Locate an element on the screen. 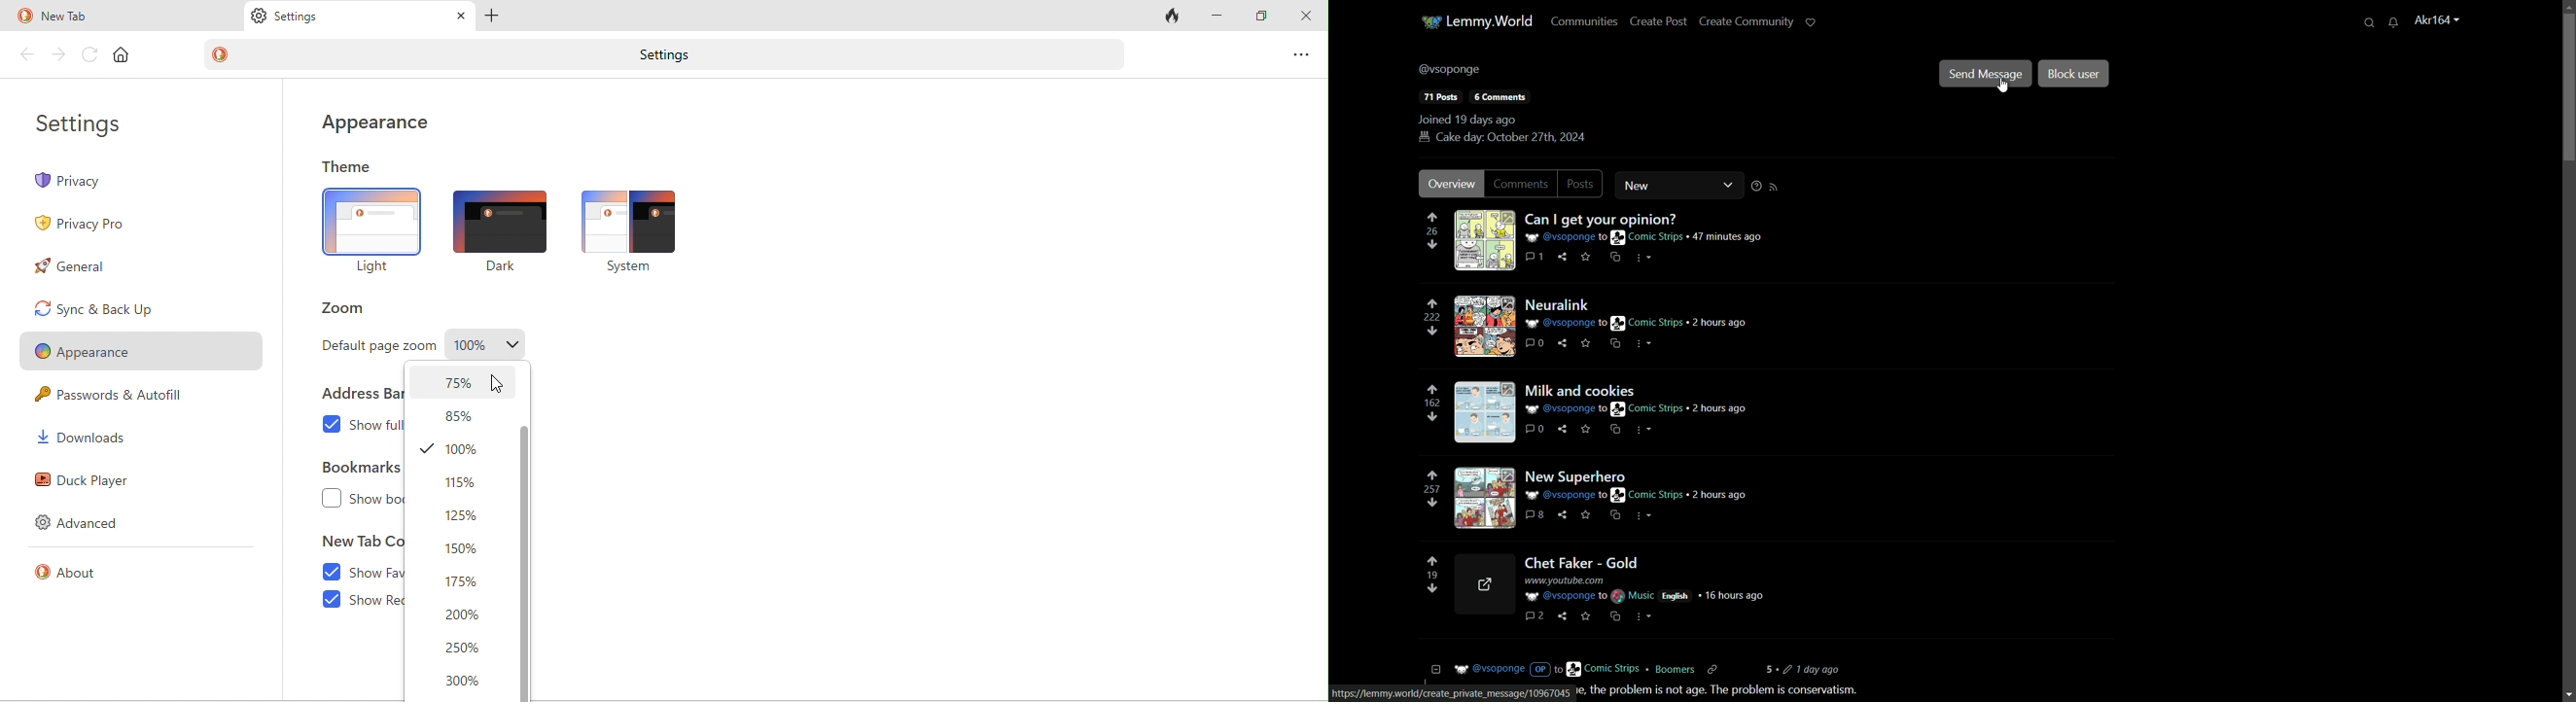 This screenshot has width=2576, height=728. dark is located at coordinates (502, 216).